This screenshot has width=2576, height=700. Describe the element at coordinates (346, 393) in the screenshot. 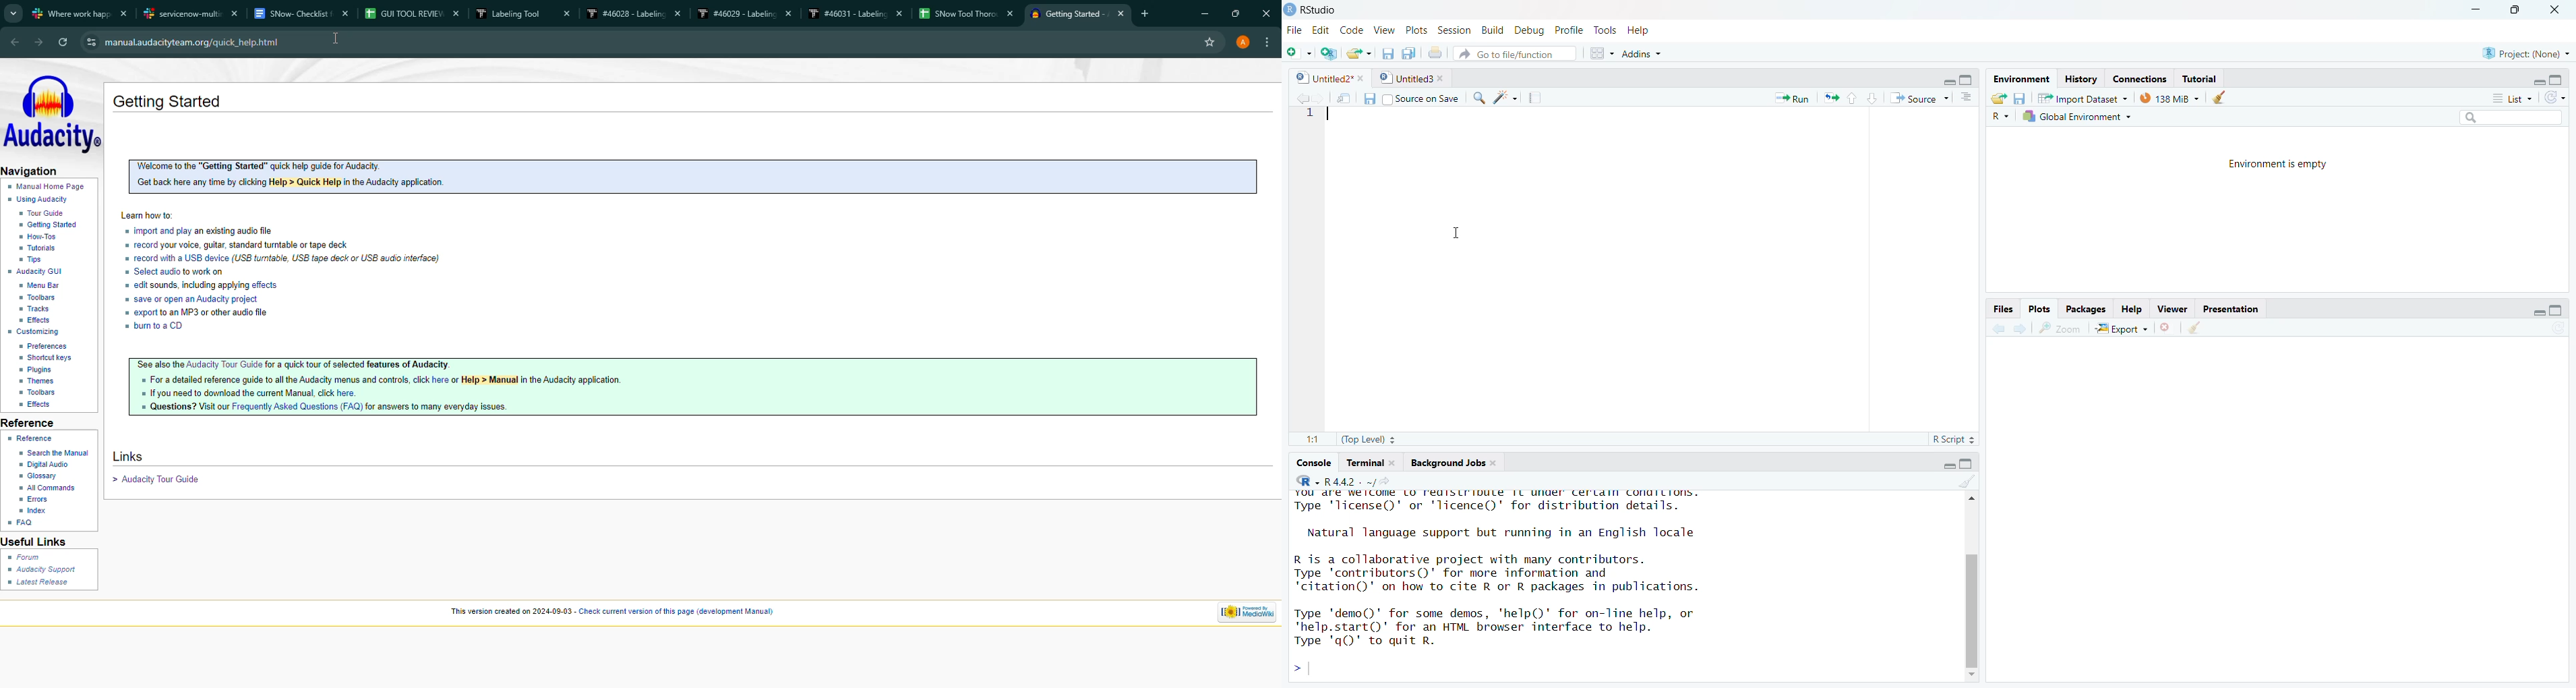

I see `here` at that location.